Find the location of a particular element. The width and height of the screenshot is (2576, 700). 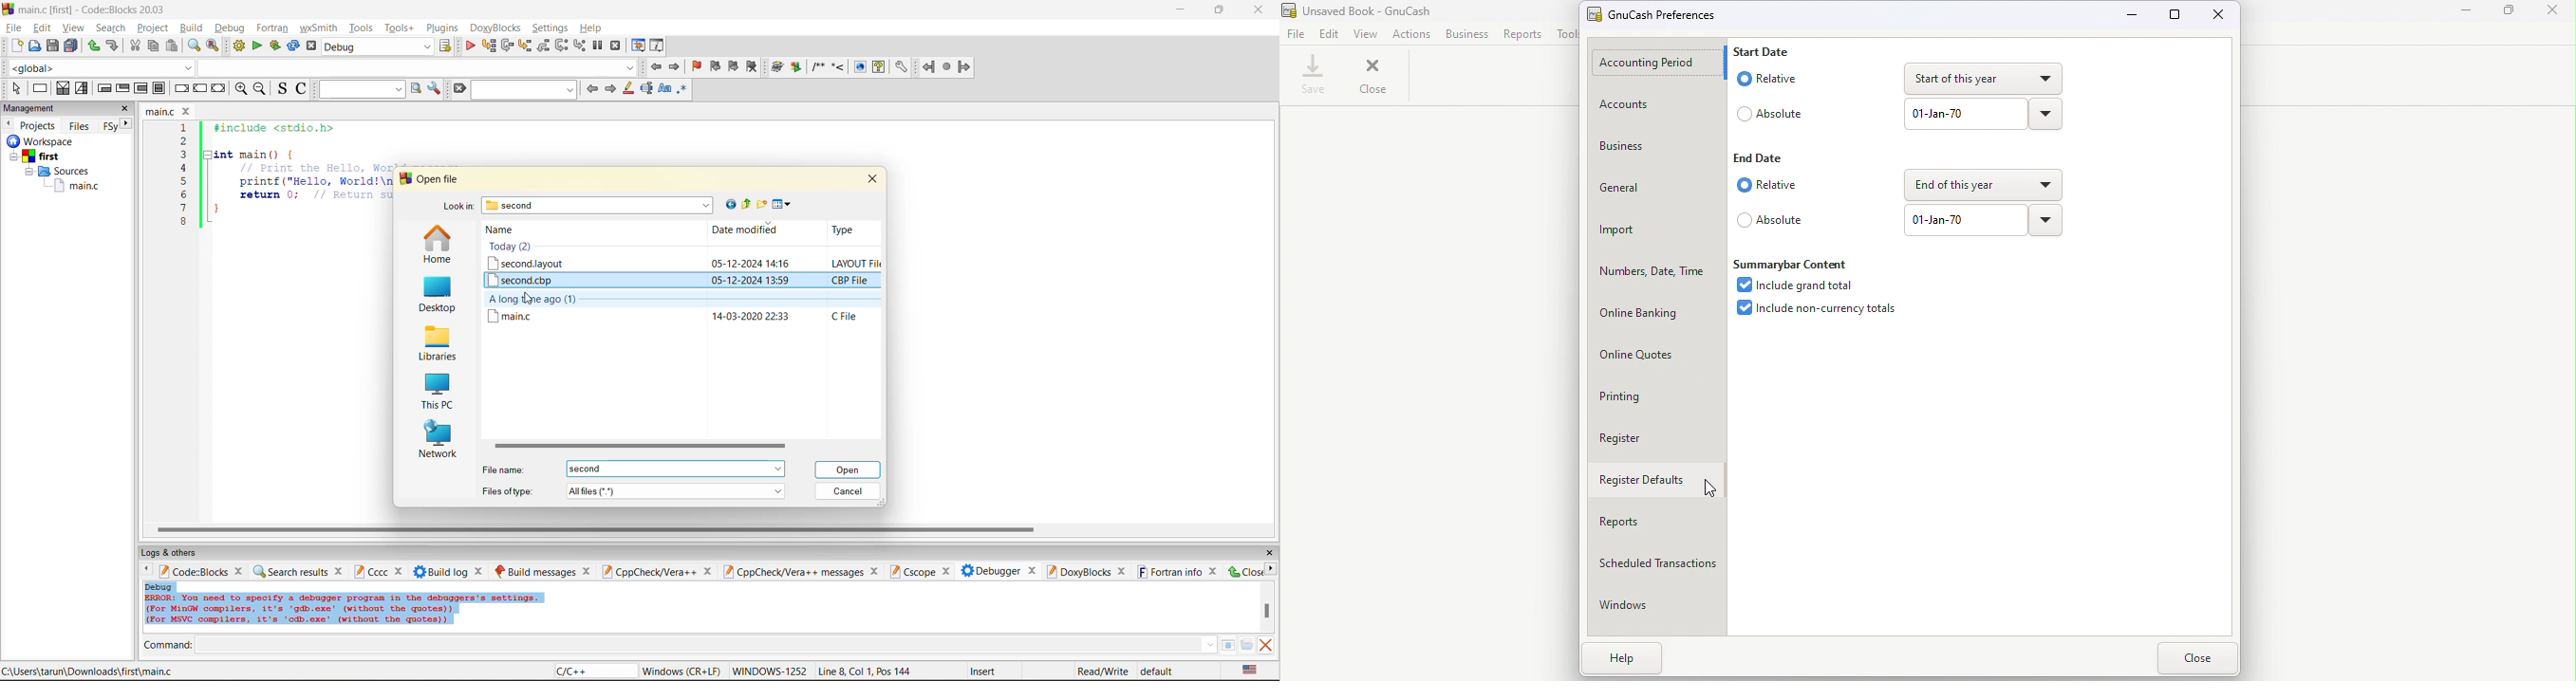

highlight is located at coordinates (627, 89).